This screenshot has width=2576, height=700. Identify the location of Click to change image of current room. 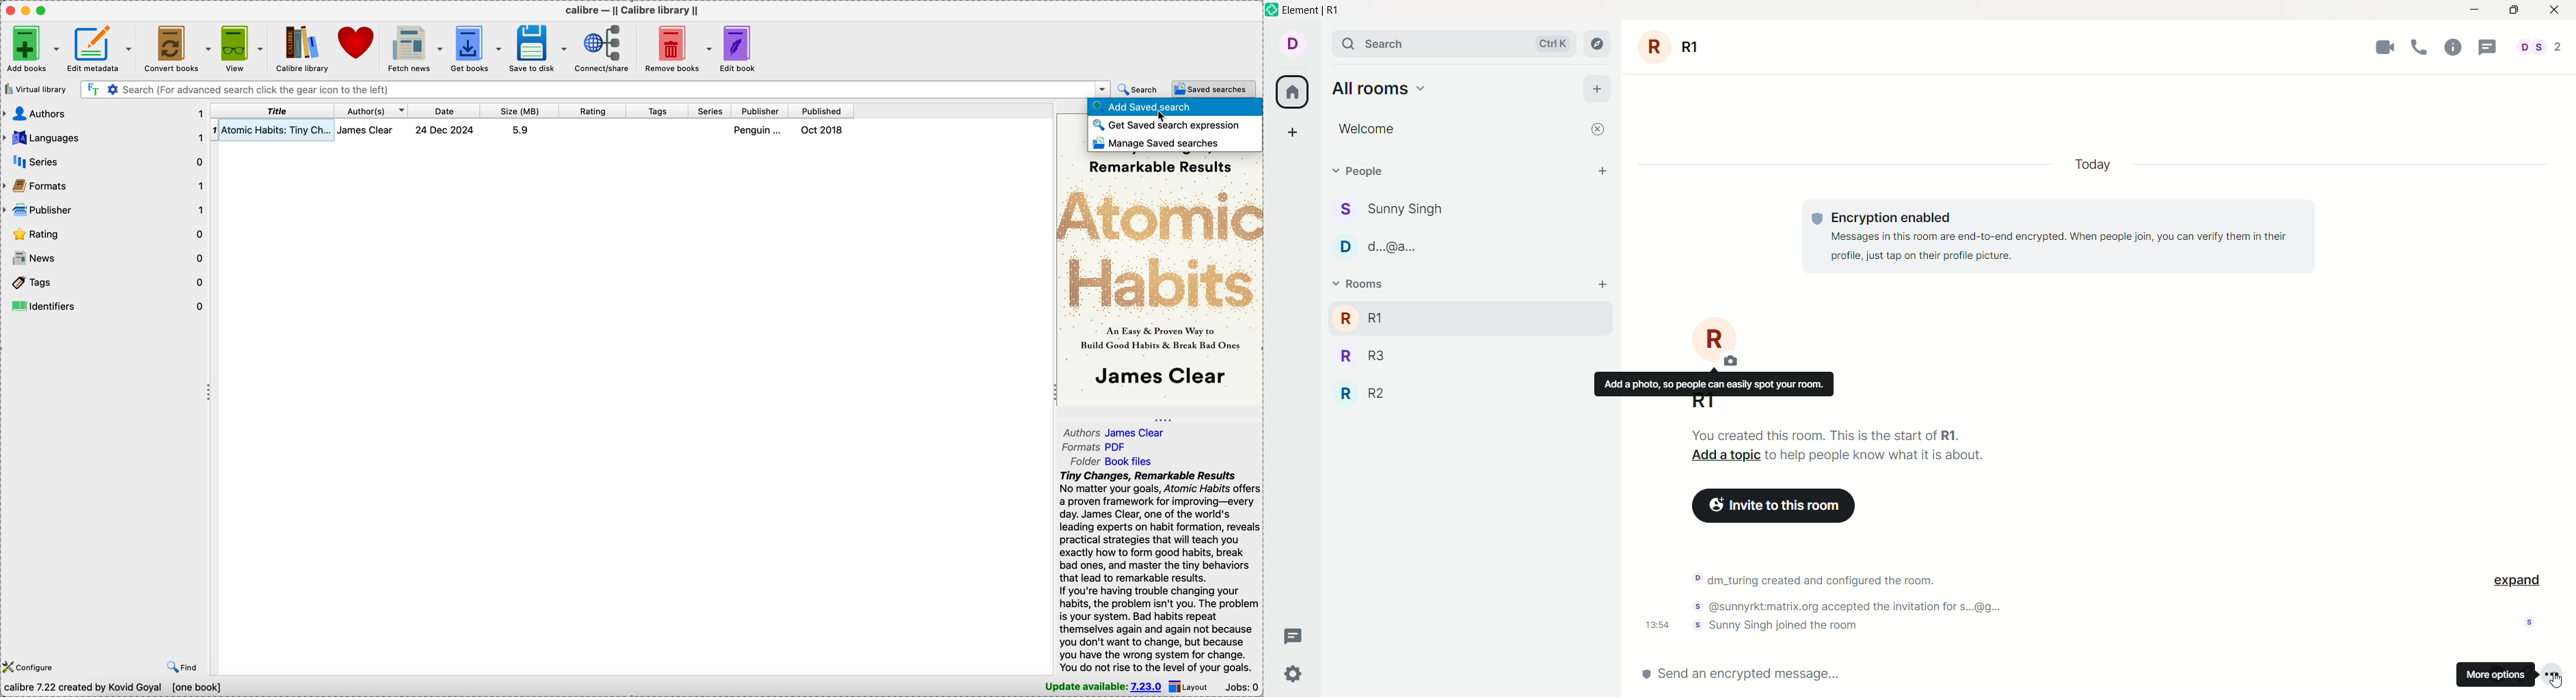
(1715, 341).